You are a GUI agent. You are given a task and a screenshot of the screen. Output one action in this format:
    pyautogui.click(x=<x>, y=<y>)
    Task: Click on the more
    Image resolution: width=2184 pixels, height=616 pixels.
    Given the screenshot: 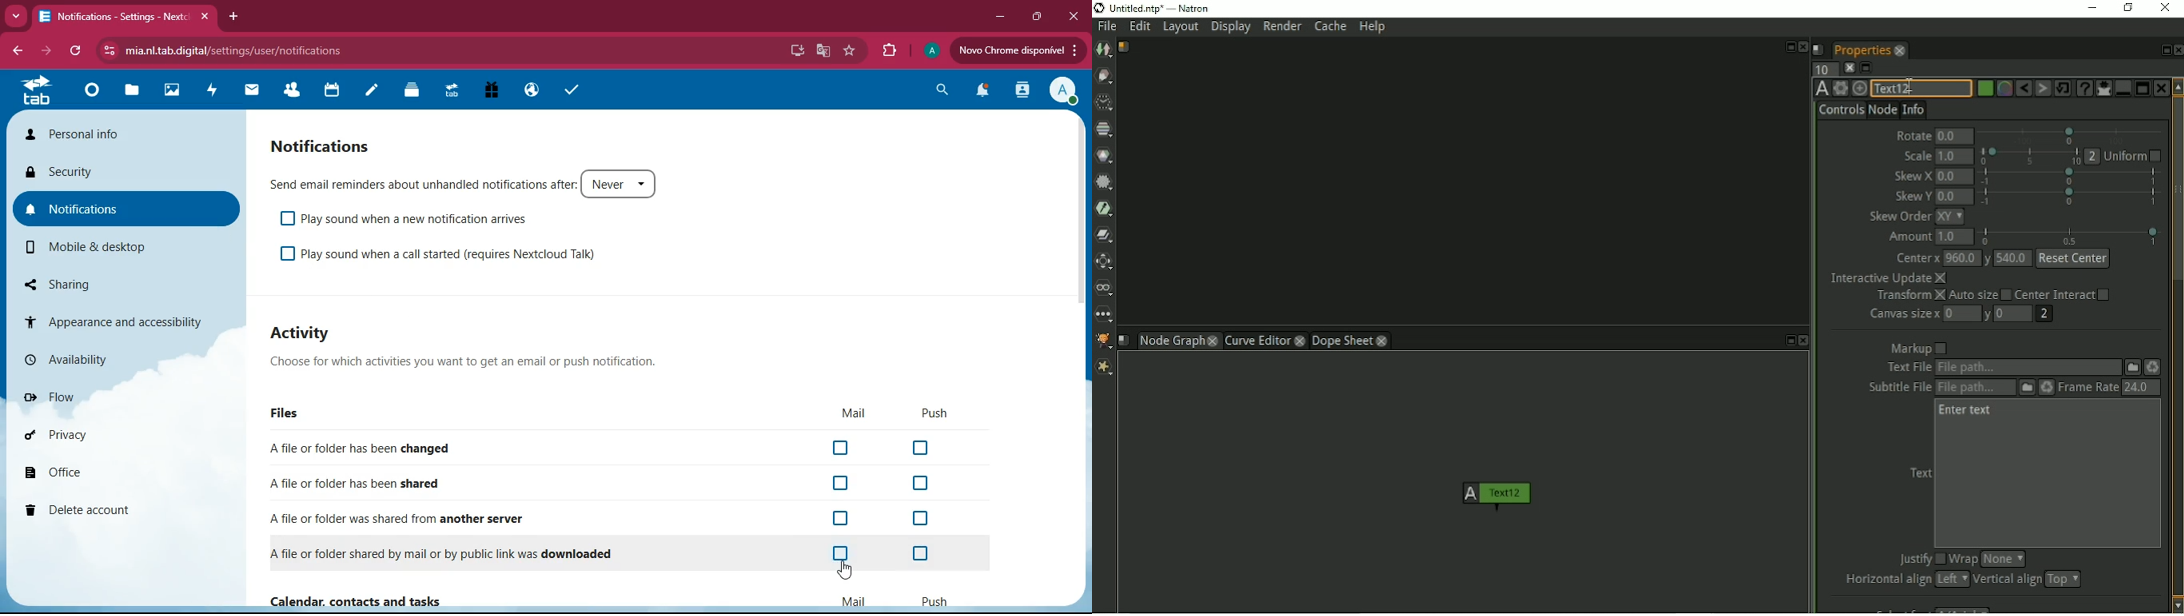 What is the action you would take?
    pyautogui.click(x=16, y=15)
    